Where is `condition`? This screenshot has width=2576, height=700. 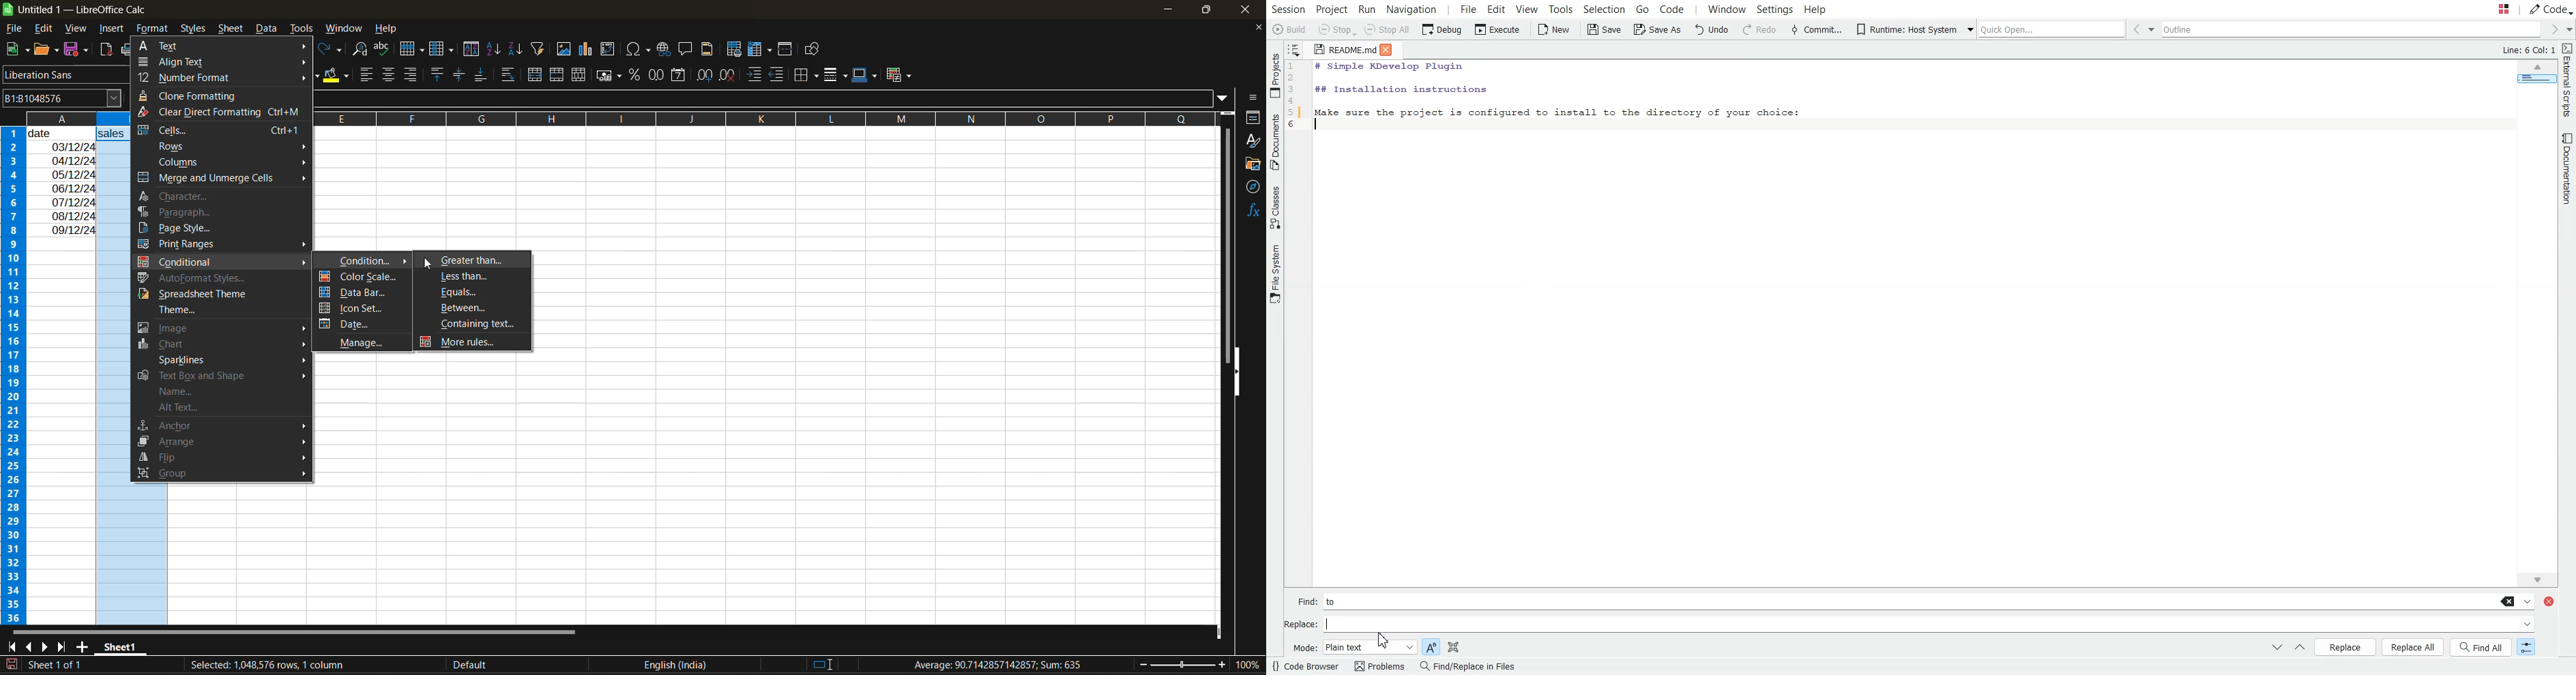 condition is located at coordinates (368, 260).